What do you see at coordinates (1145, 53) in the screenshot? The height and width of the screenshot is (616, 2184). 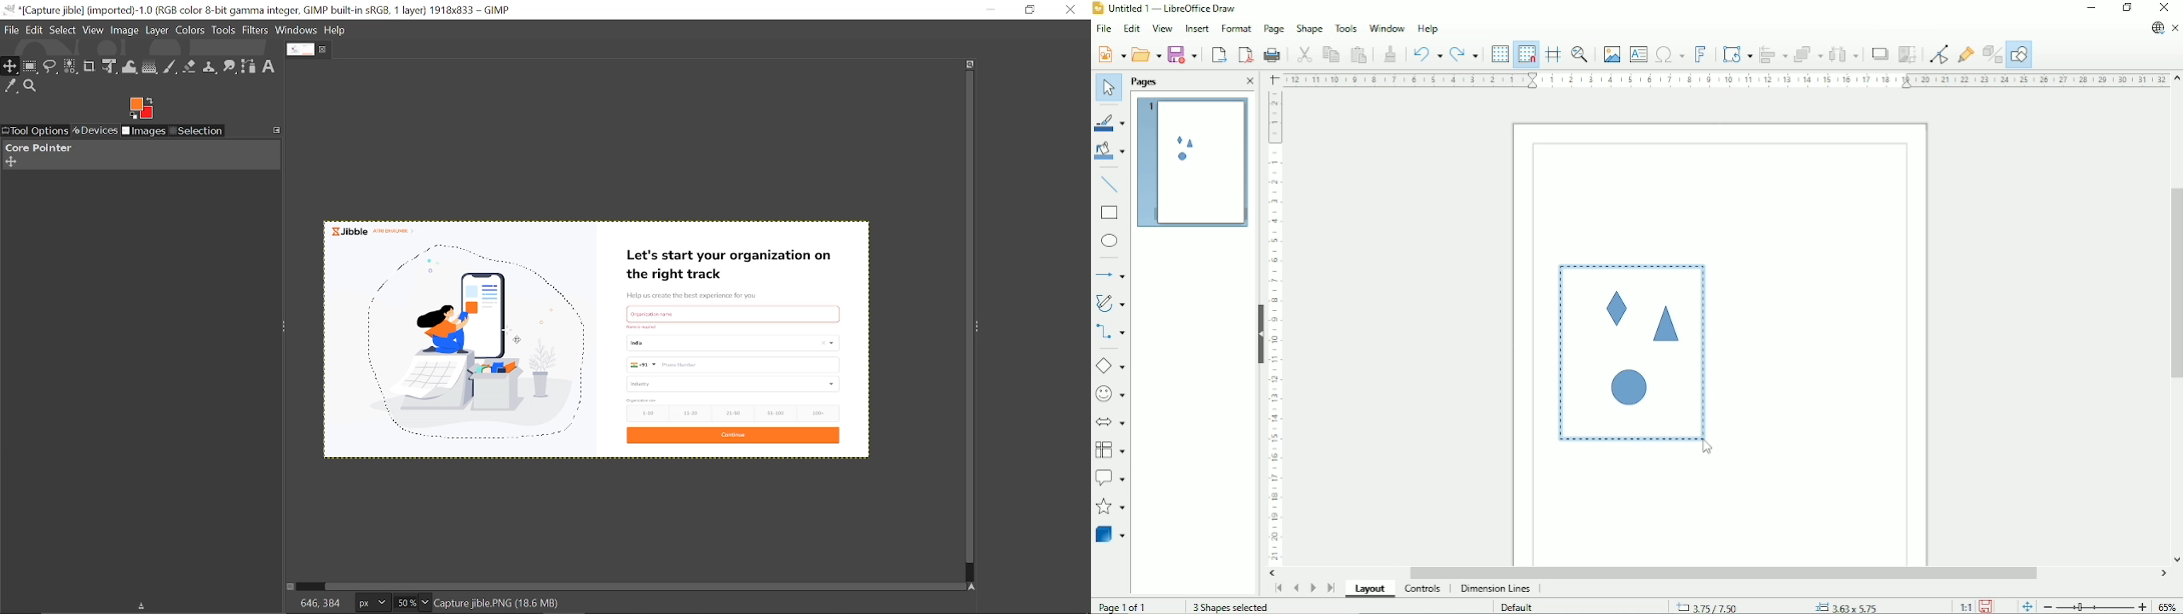 I see `Open` at bounding box center [1145, 53].